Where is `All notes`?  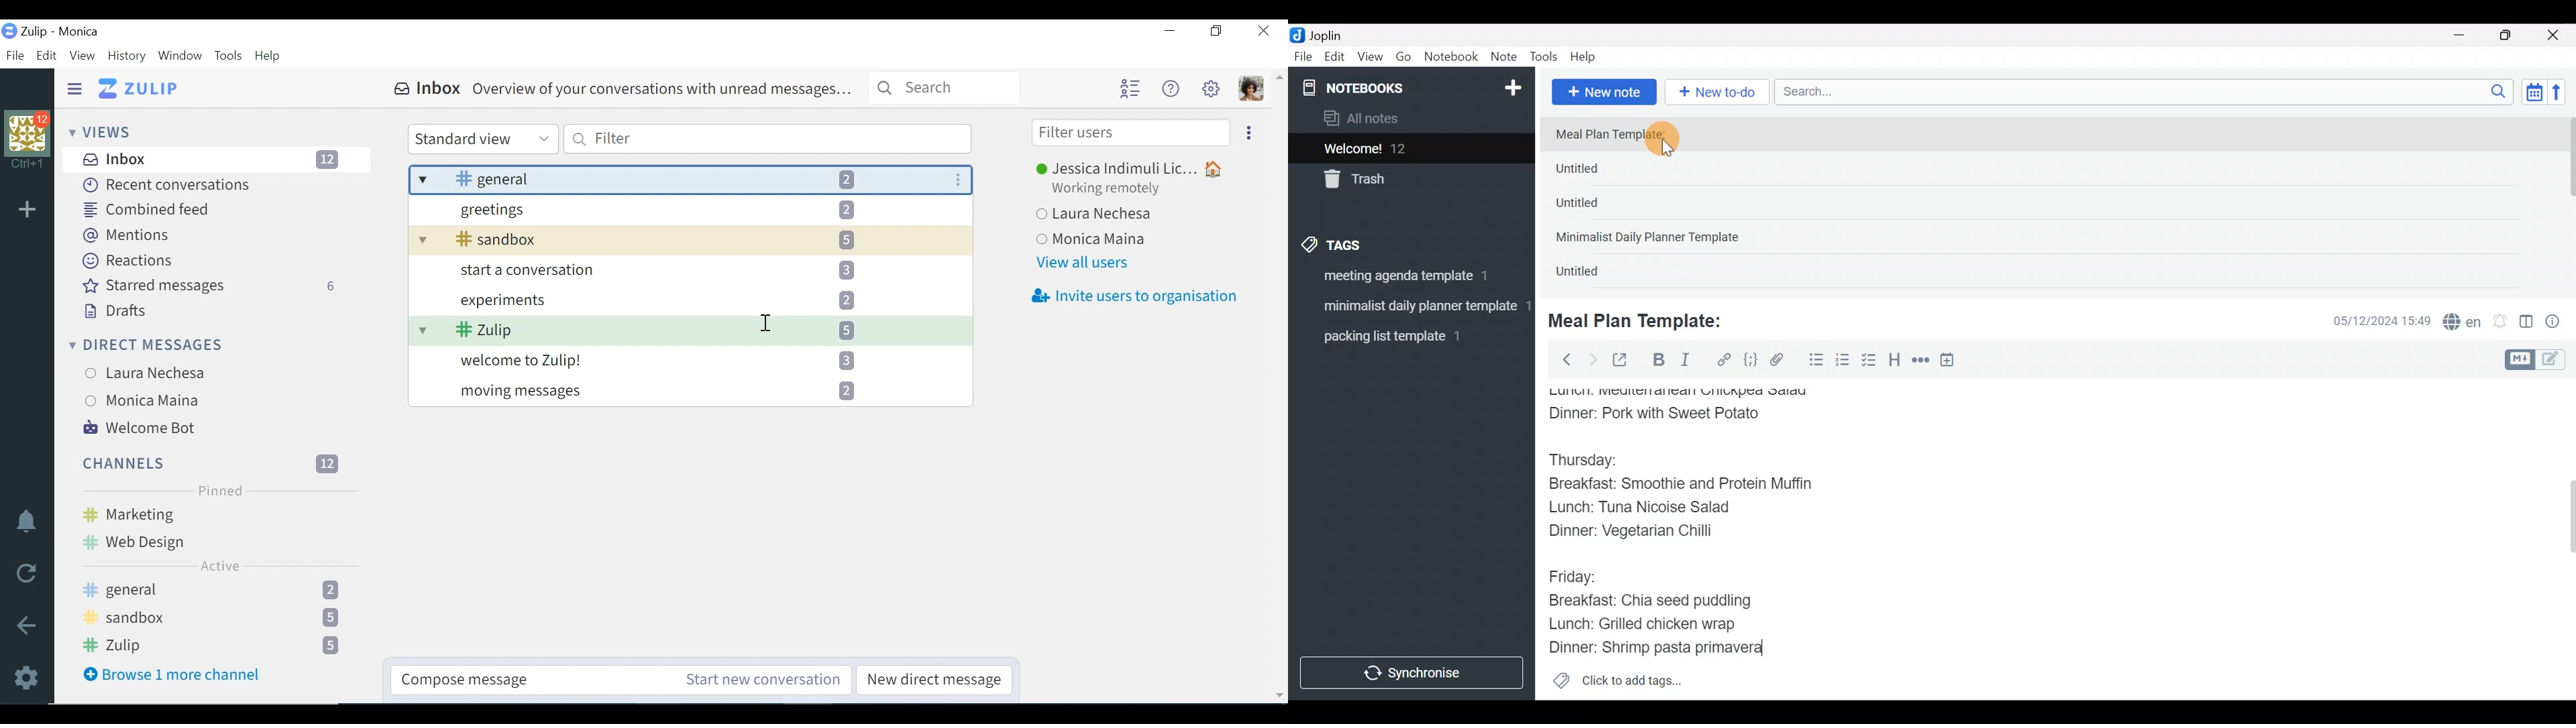
All notes is located at coordinates (1408, 119).